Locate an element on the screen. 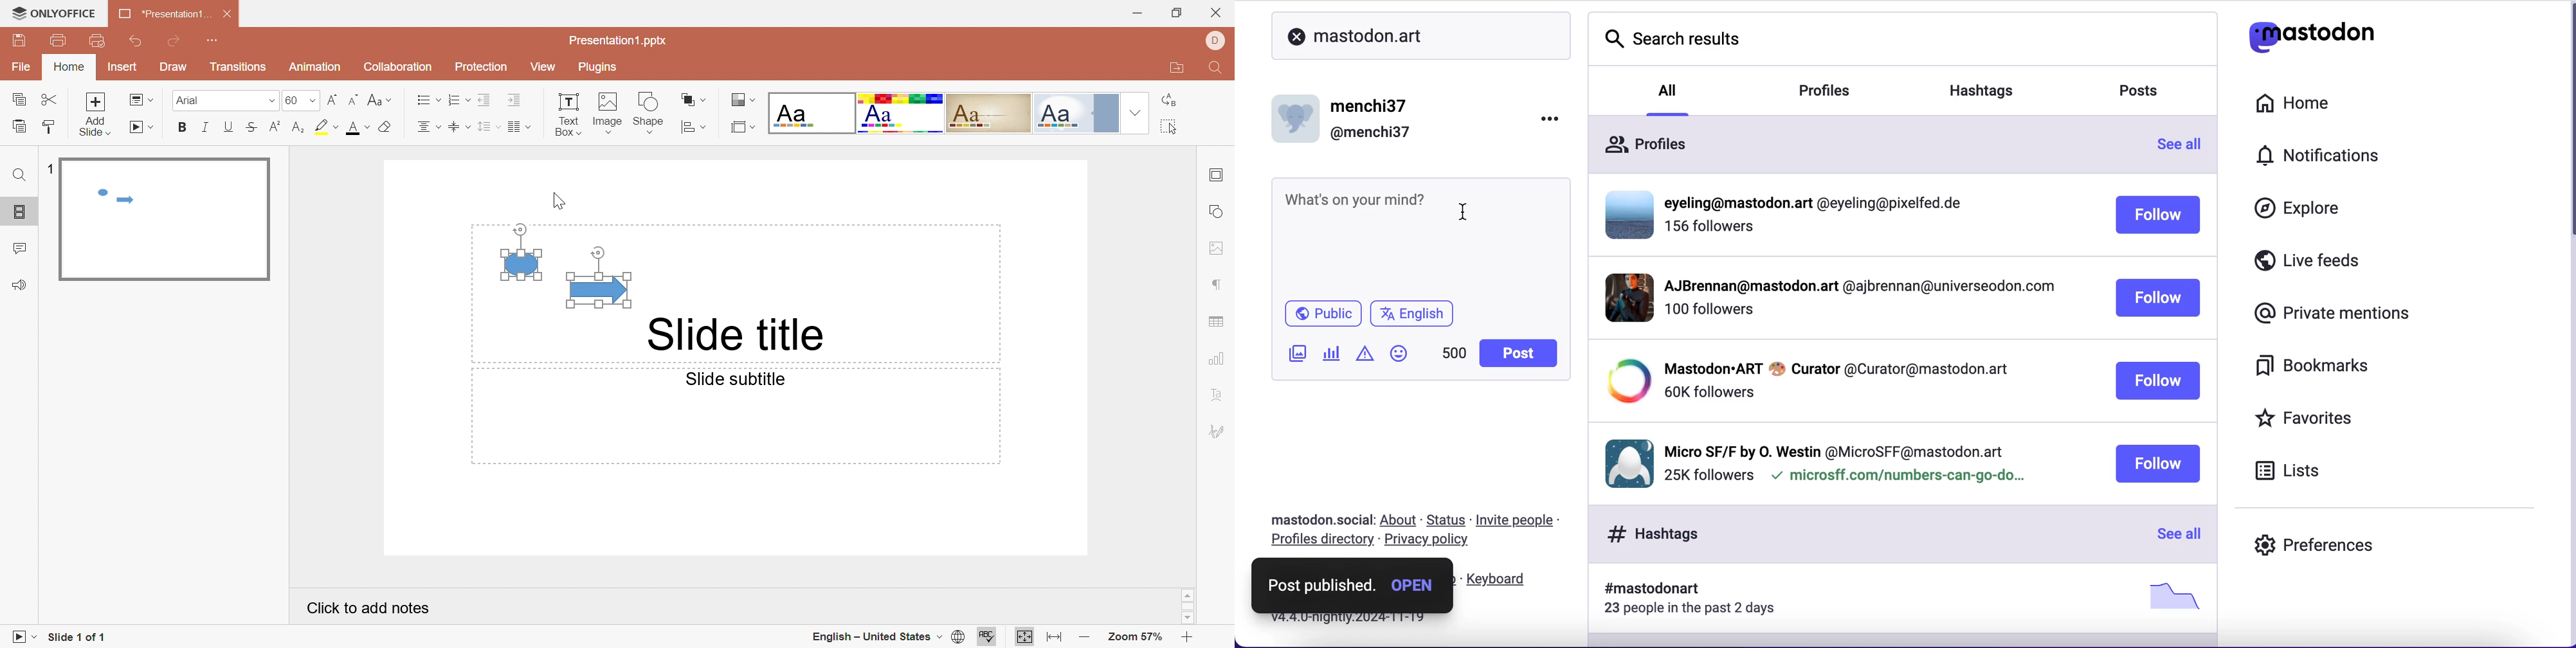 This screenshot has width=2576, height=672. Insert columns is located at coordinates (519, 130).